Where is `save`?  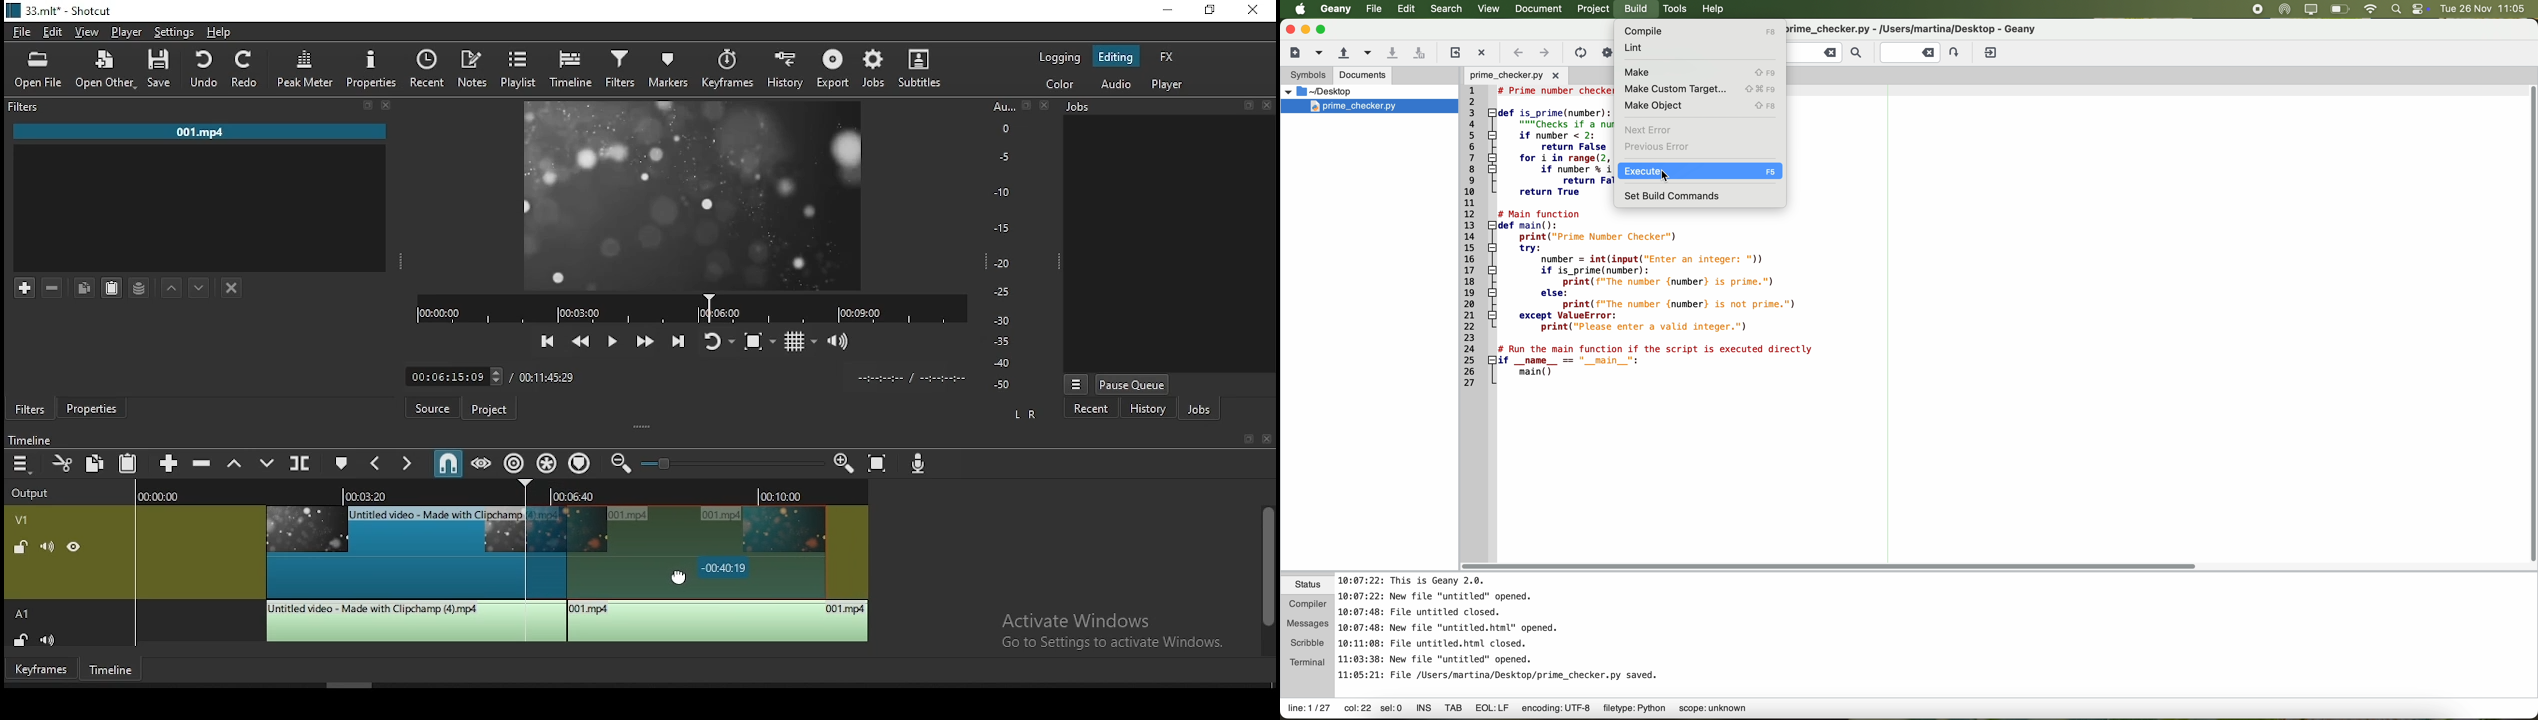
save is located at coordinates (163, 70).